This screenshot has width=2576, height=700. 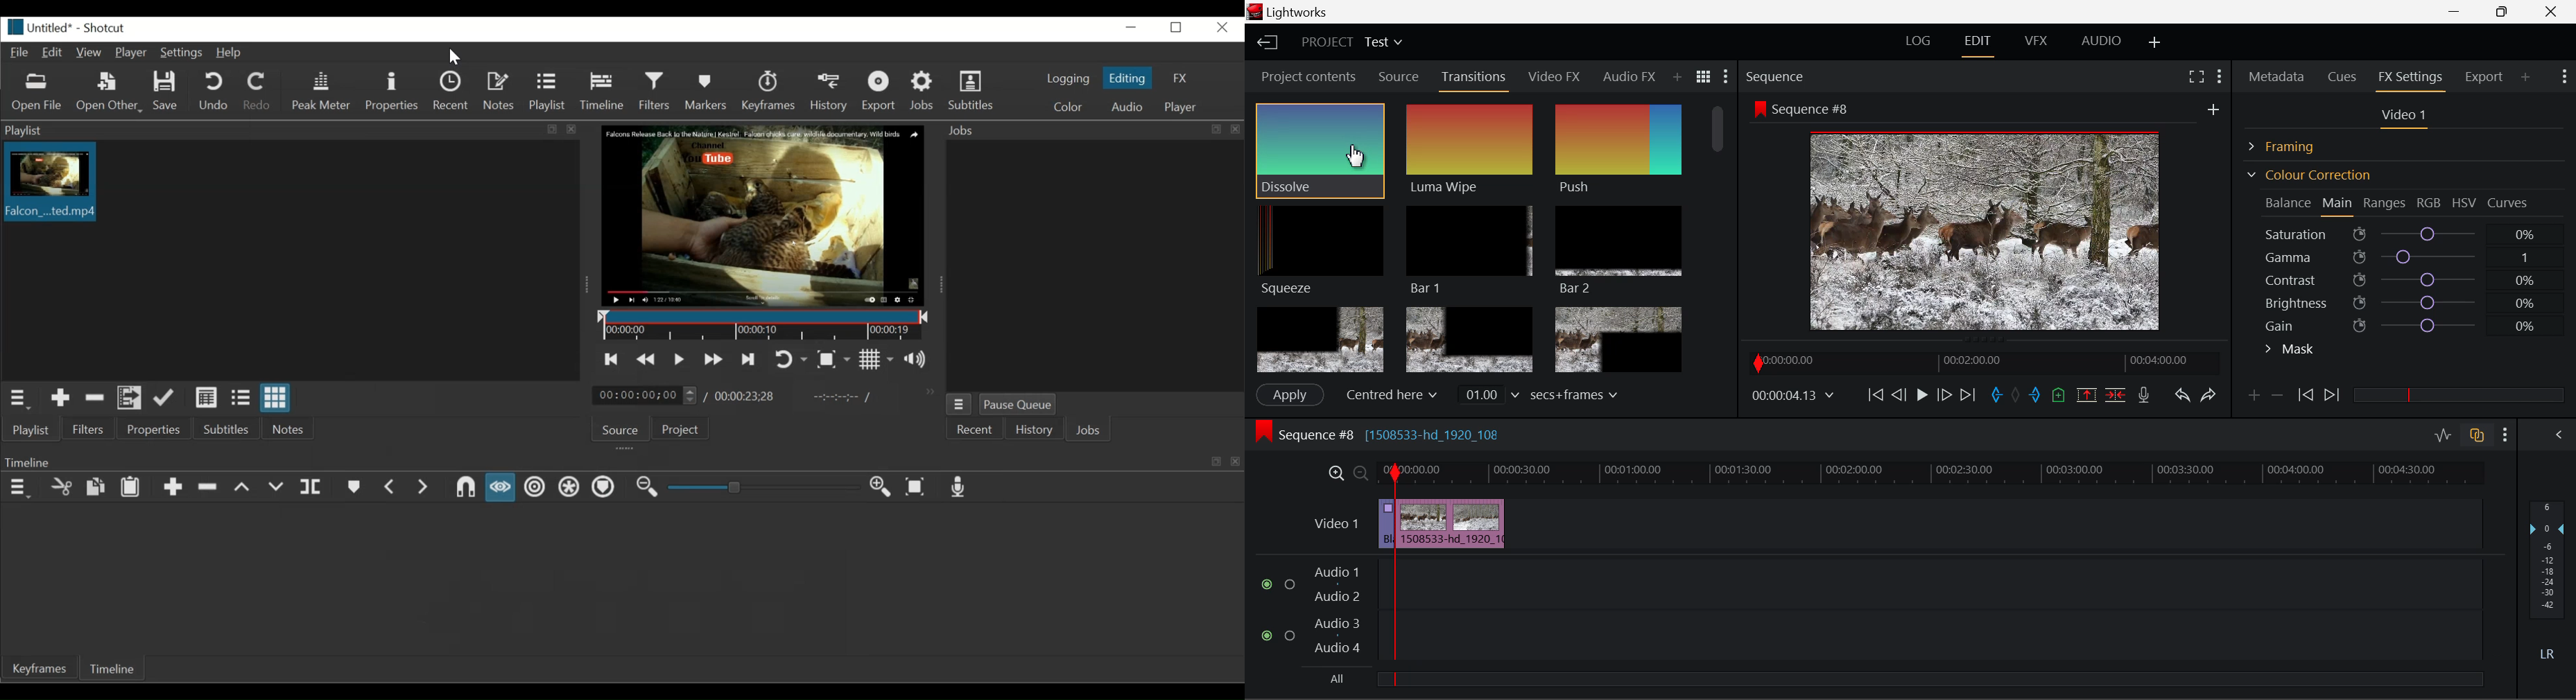 I want to click on Untitled* - Shortcut(File details), so click(x=69, y=27).